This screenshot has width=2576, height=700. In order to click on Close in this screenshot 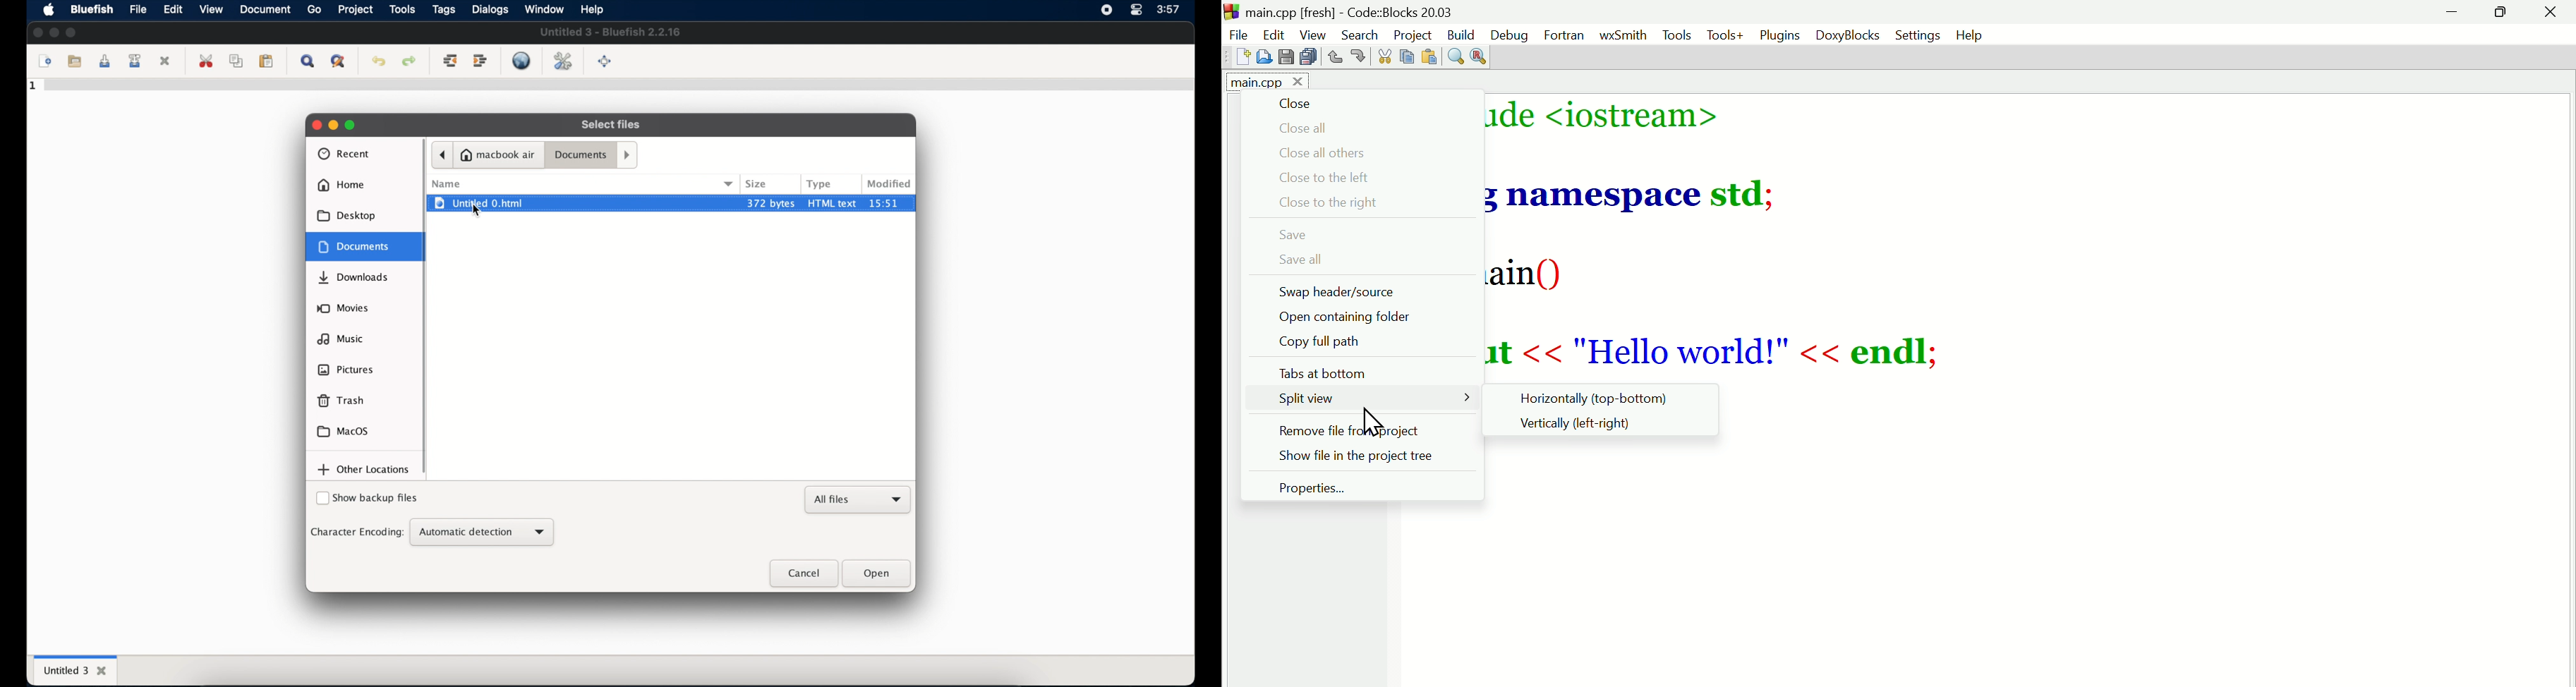, I will do `click(2551, 15)`.